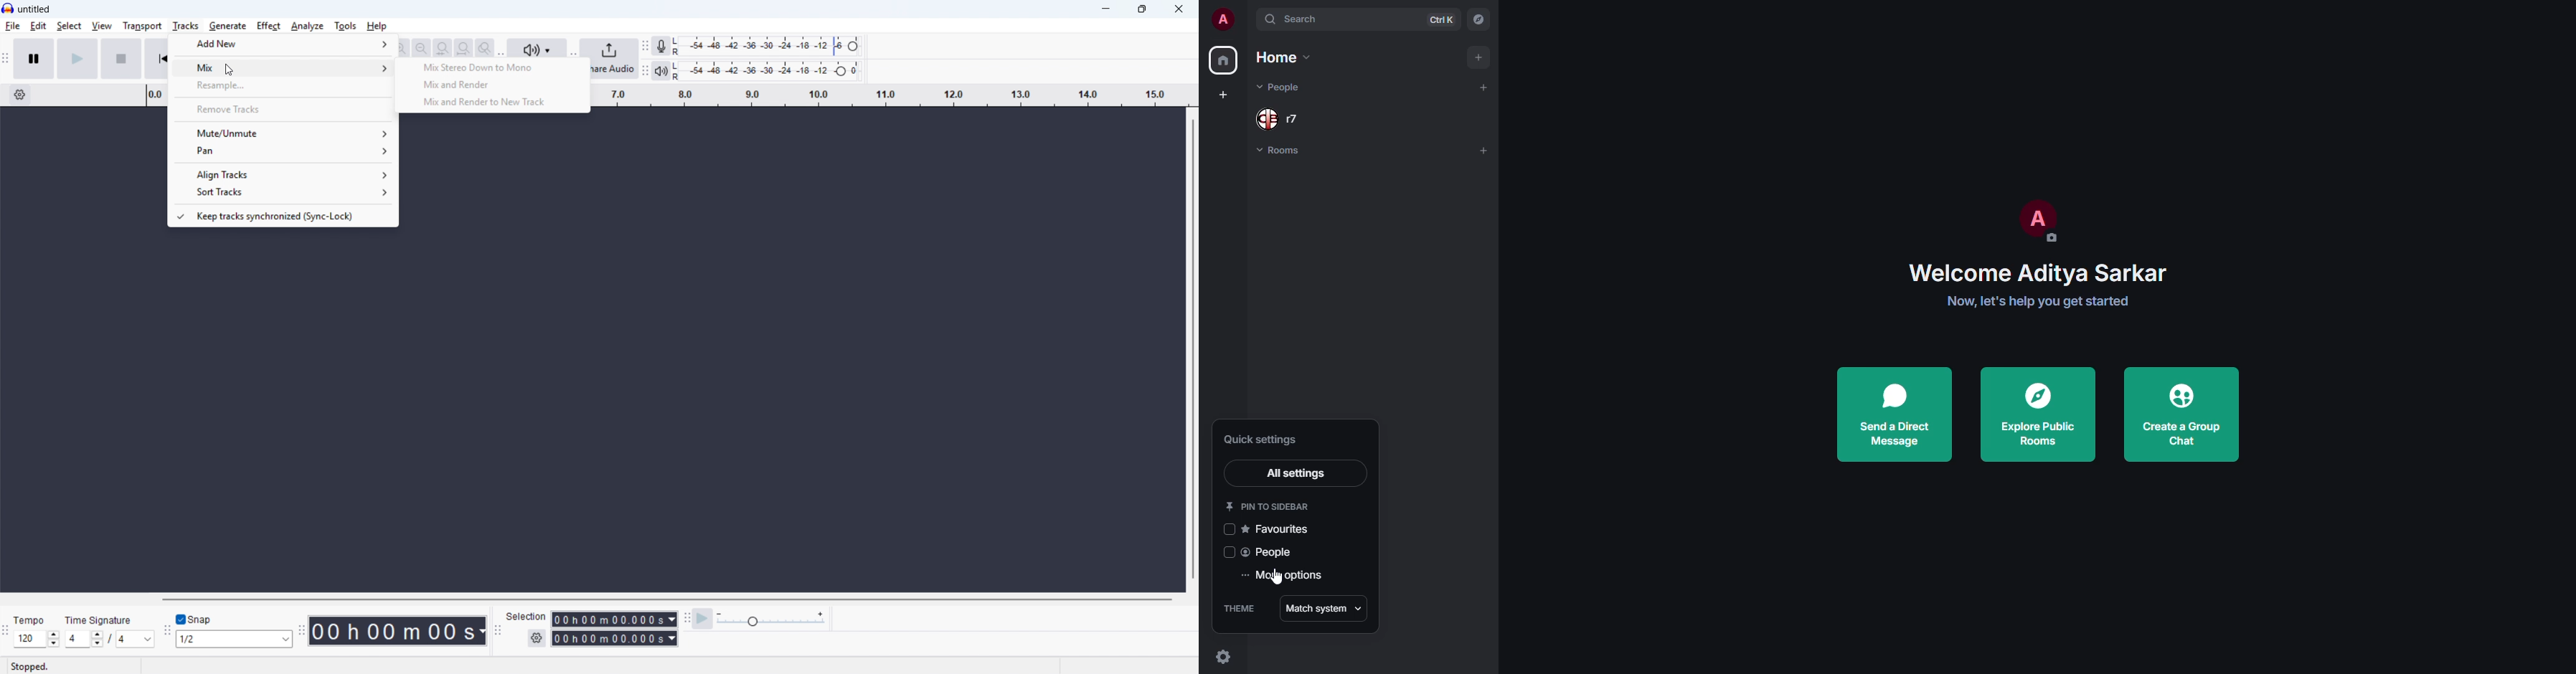 This screenshot has width=2576, height=700. What do you see at coordinates (99, 620) in the screenshot?
I see `time signature` at bounding box center [99, 620].